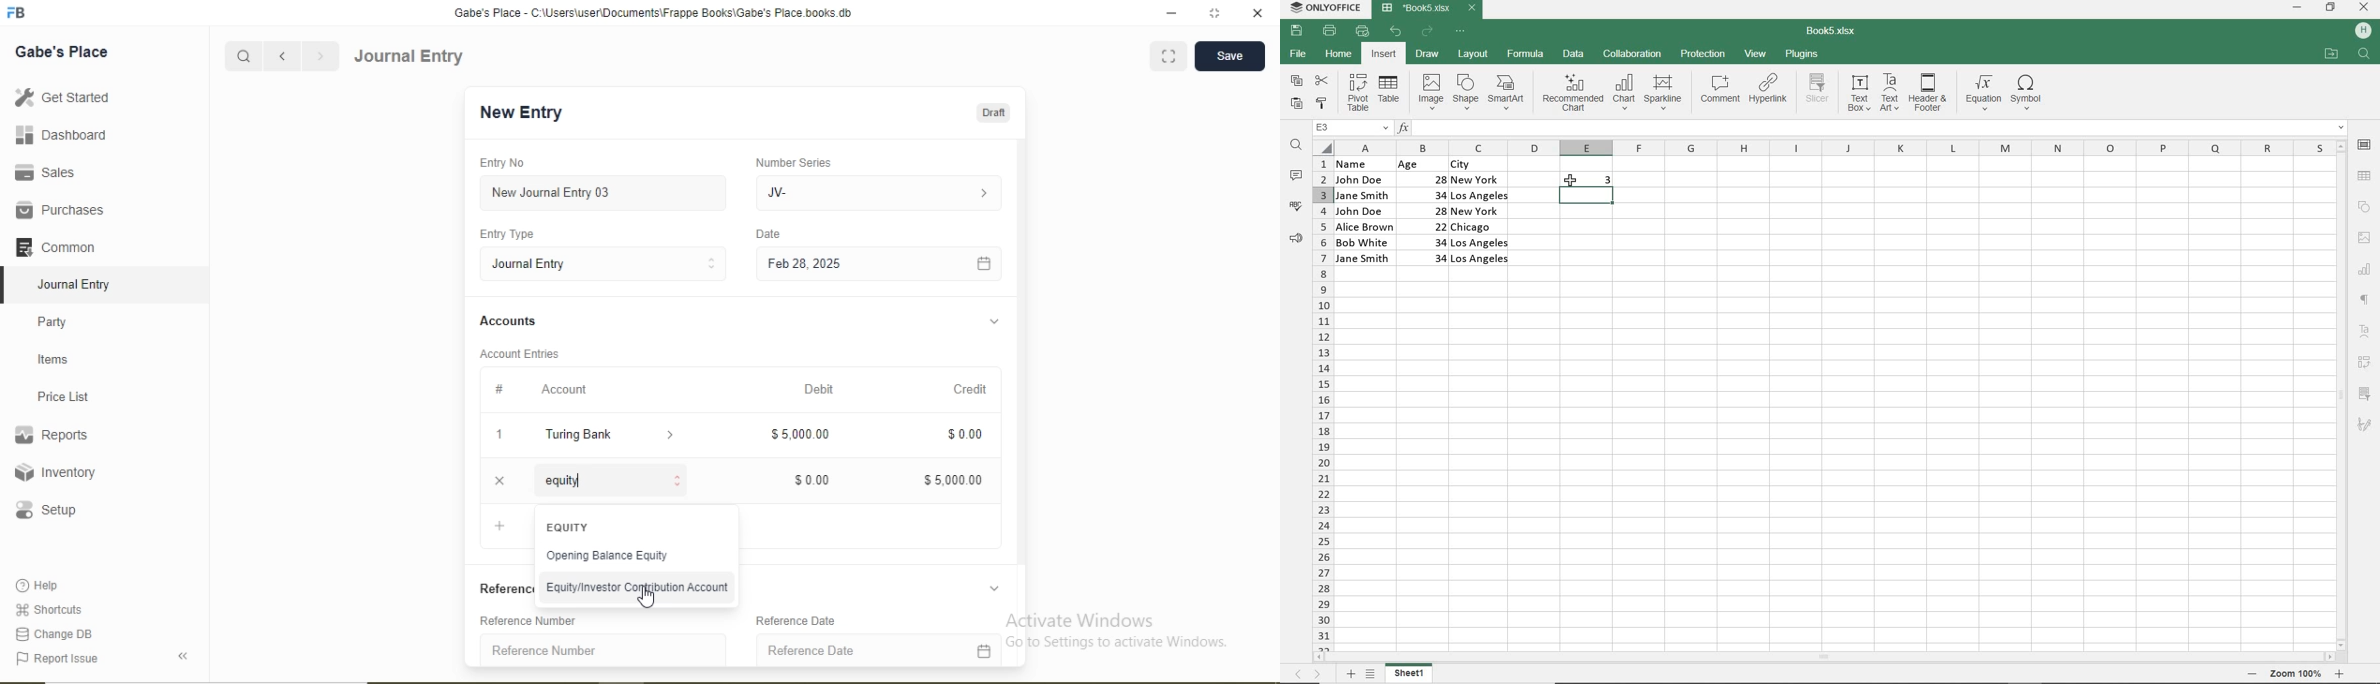  Describe the element at coordinates (795, 621) in the screenshot. I see `Reference Date` at that location.